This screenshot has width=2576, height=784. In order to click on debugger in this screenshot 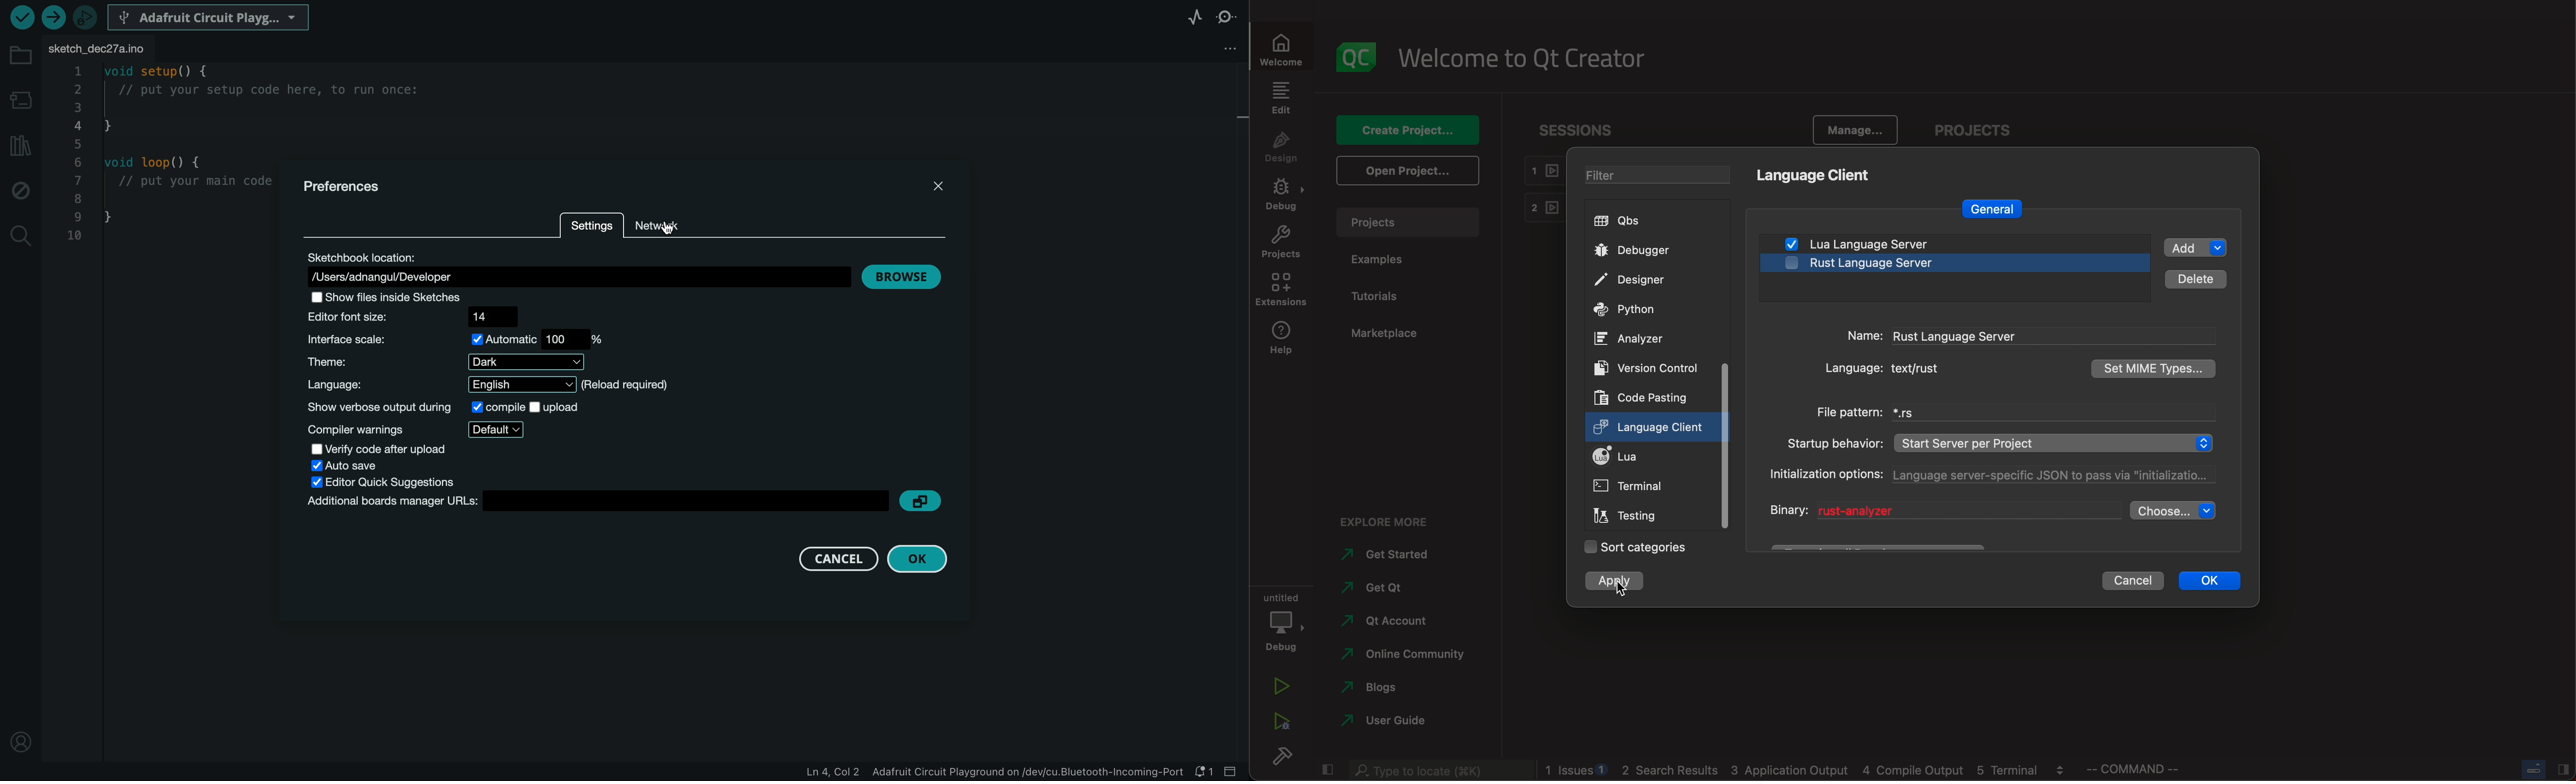, I will do `click(1633, 253)`.